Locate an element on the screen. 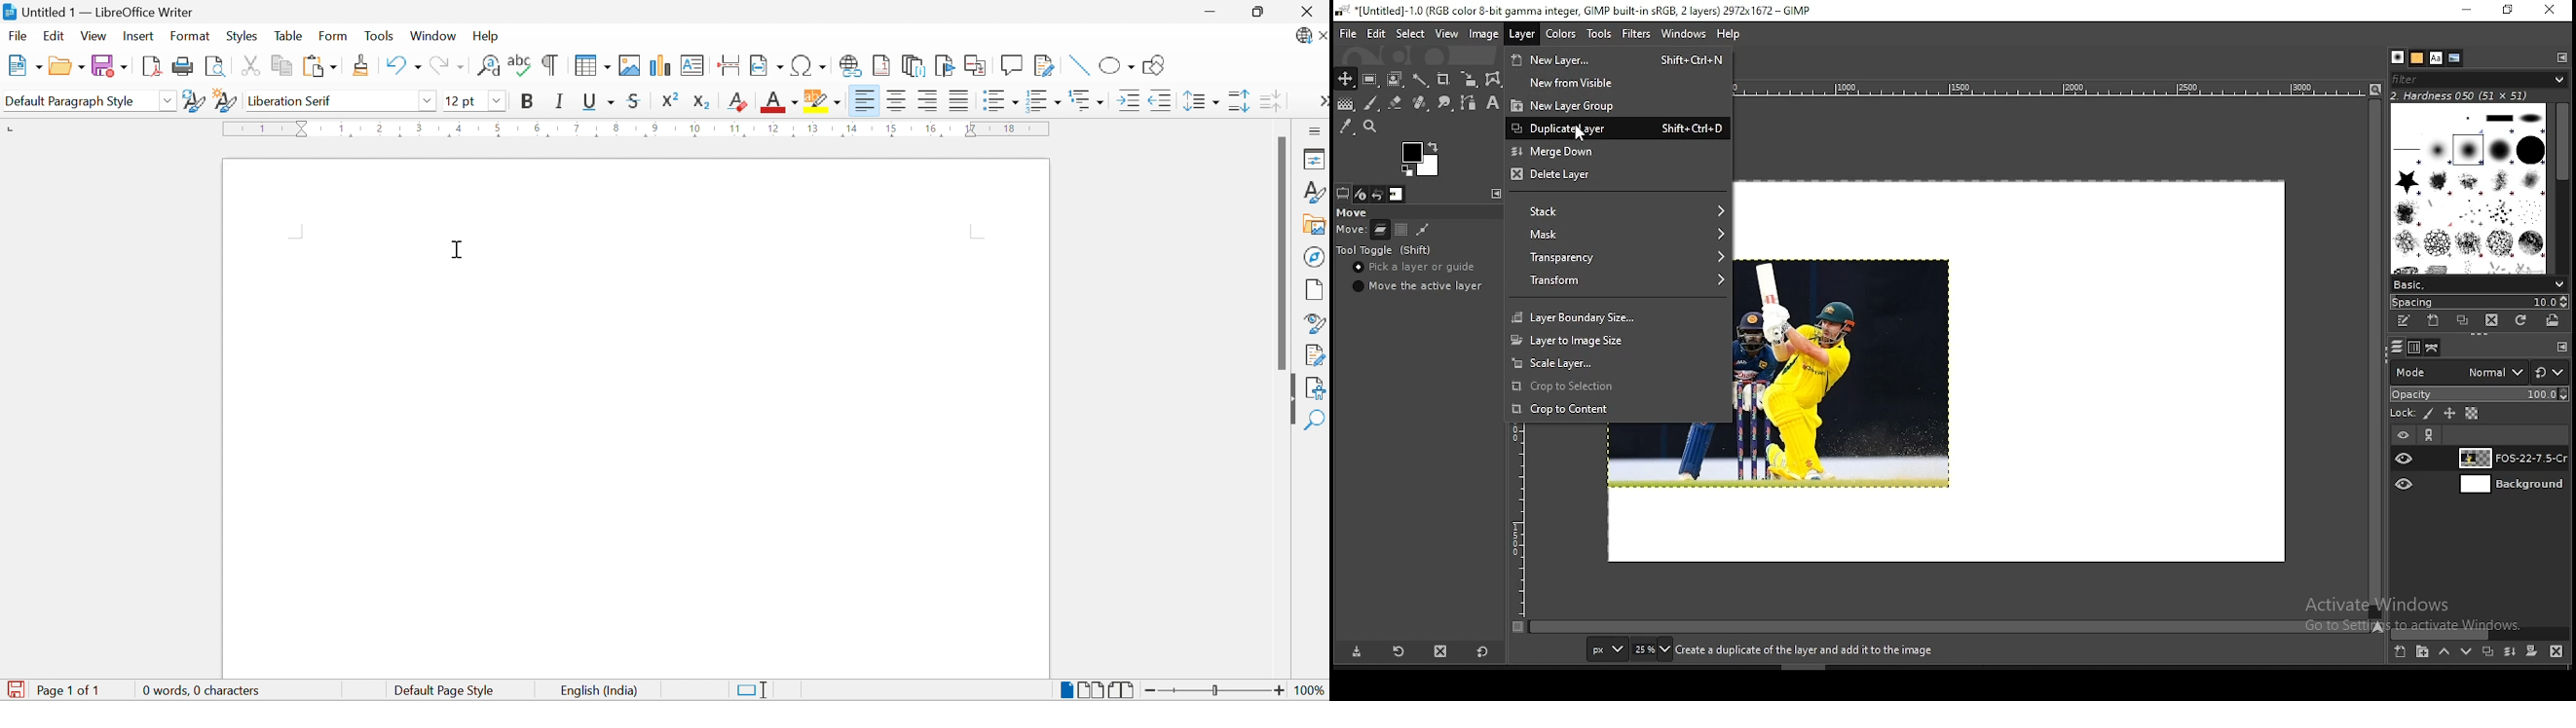  edit this brush is located at coordinates (2404, 320).